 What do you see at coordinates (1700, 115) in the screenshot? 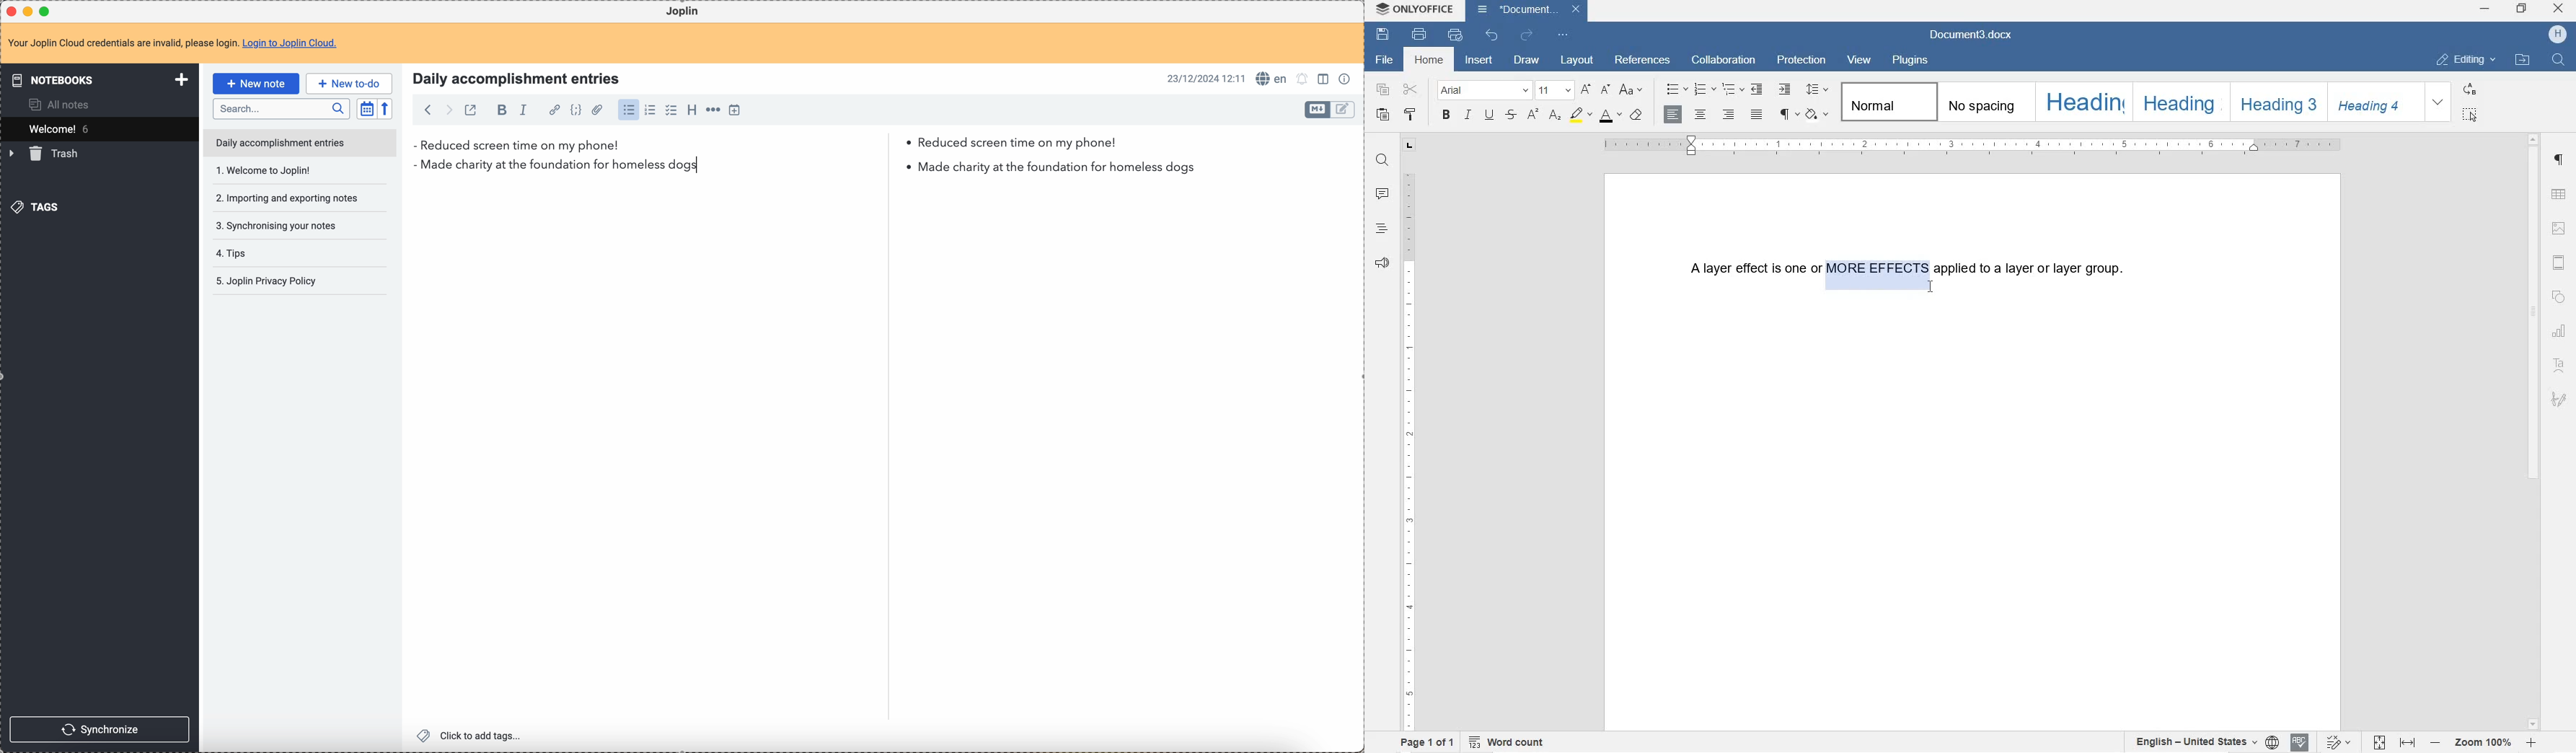
I see `ALIGN CENTER` at bounding box center [1700, 115].